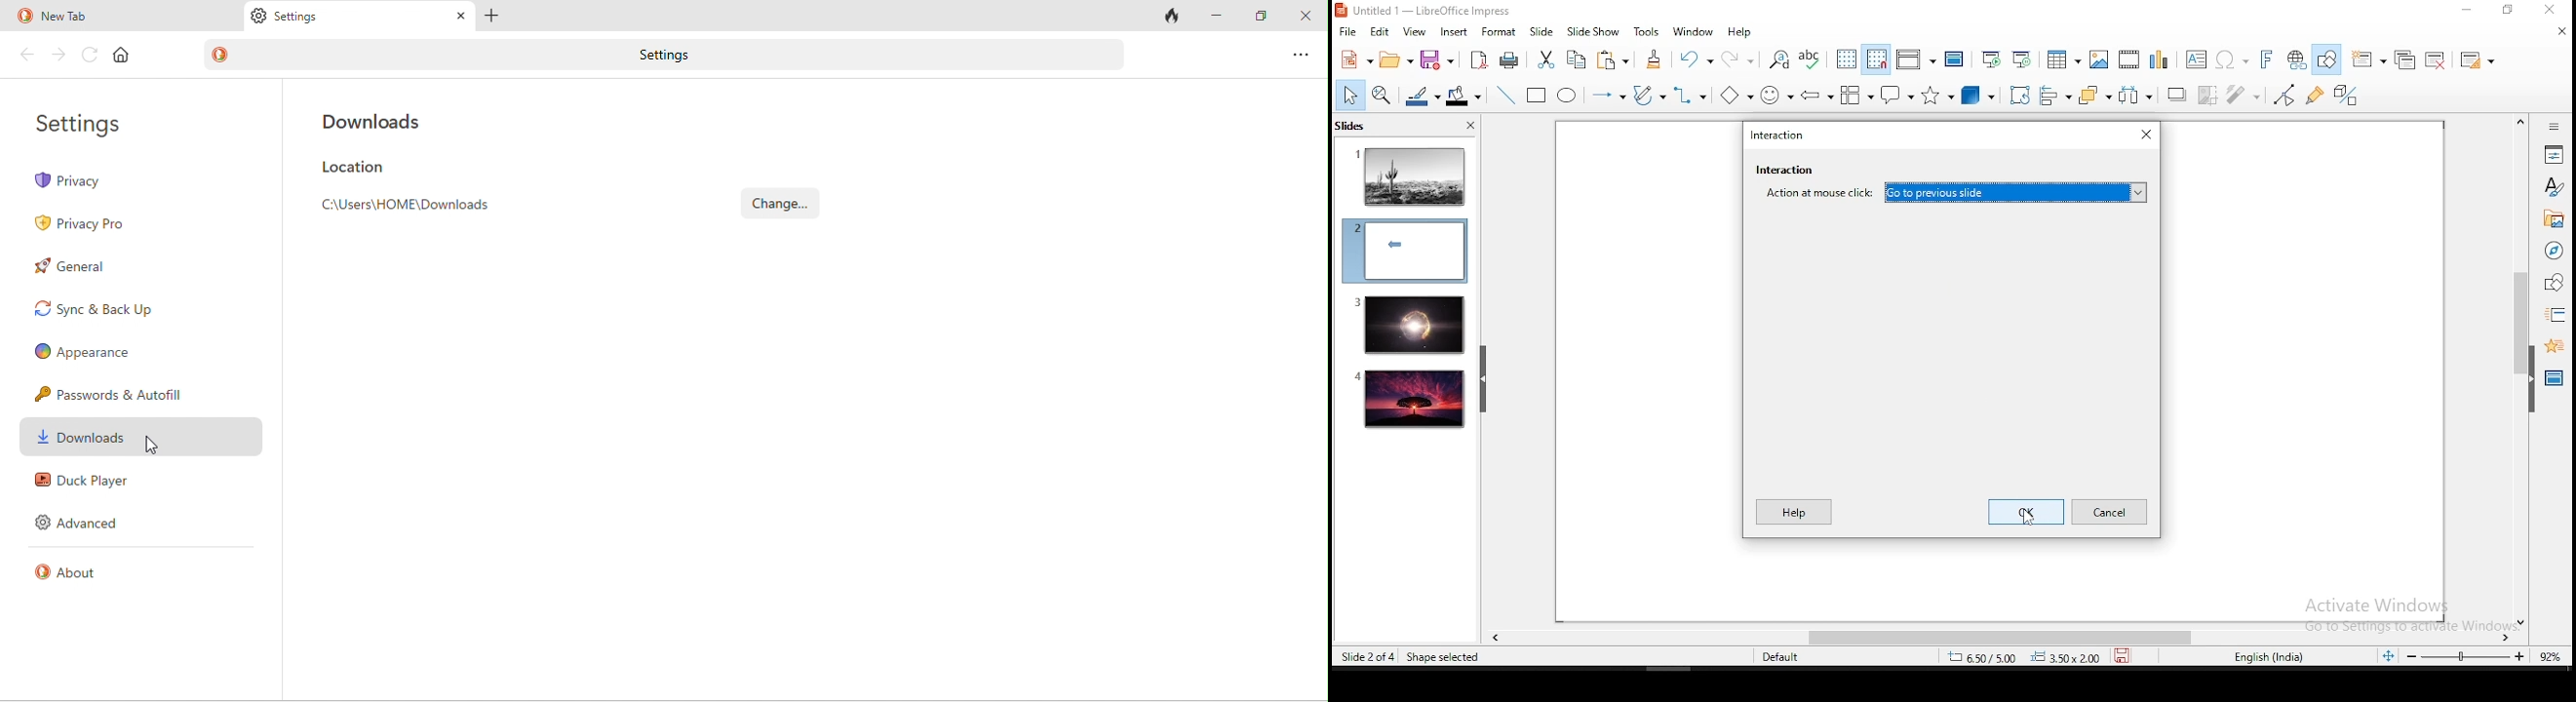 This screenshot has width=2576, height=728. Describe the element at coordinates (2555, 316) in the screenshot. I see `slide transition` at that location.